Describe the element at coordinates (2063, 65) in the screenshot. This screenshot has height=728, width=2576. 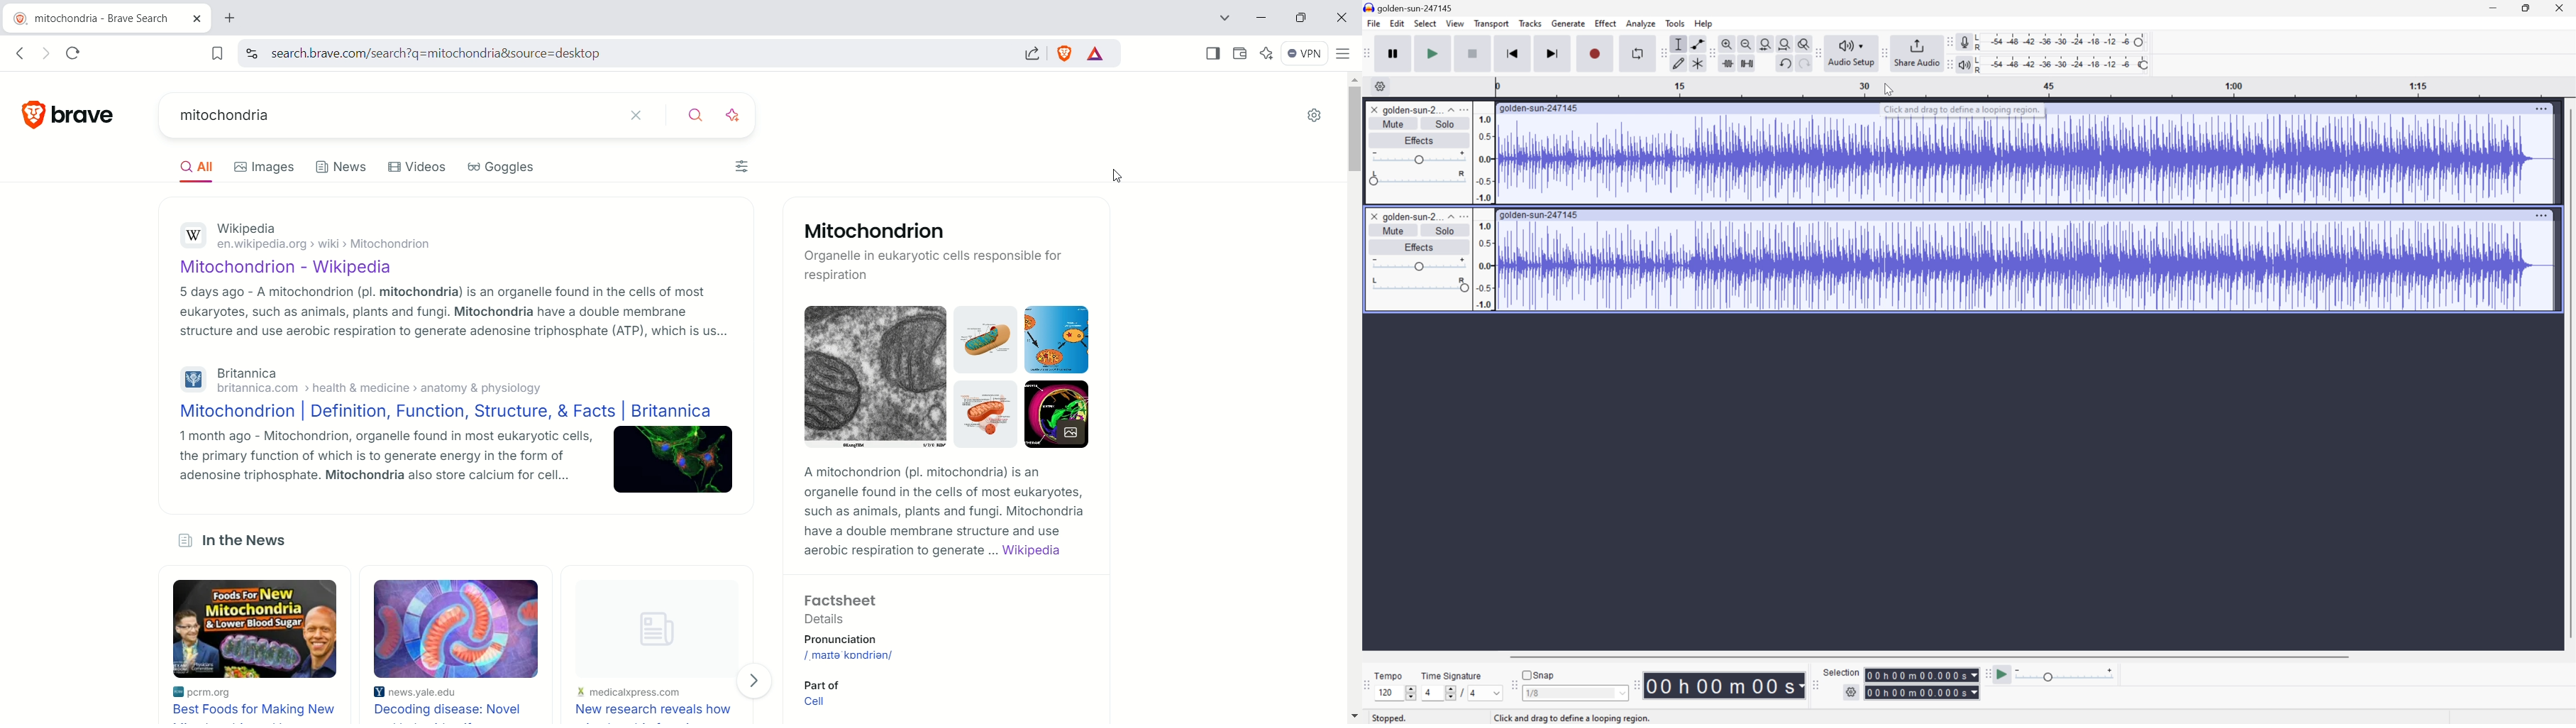
I see `Playback level: 100%` at that location.